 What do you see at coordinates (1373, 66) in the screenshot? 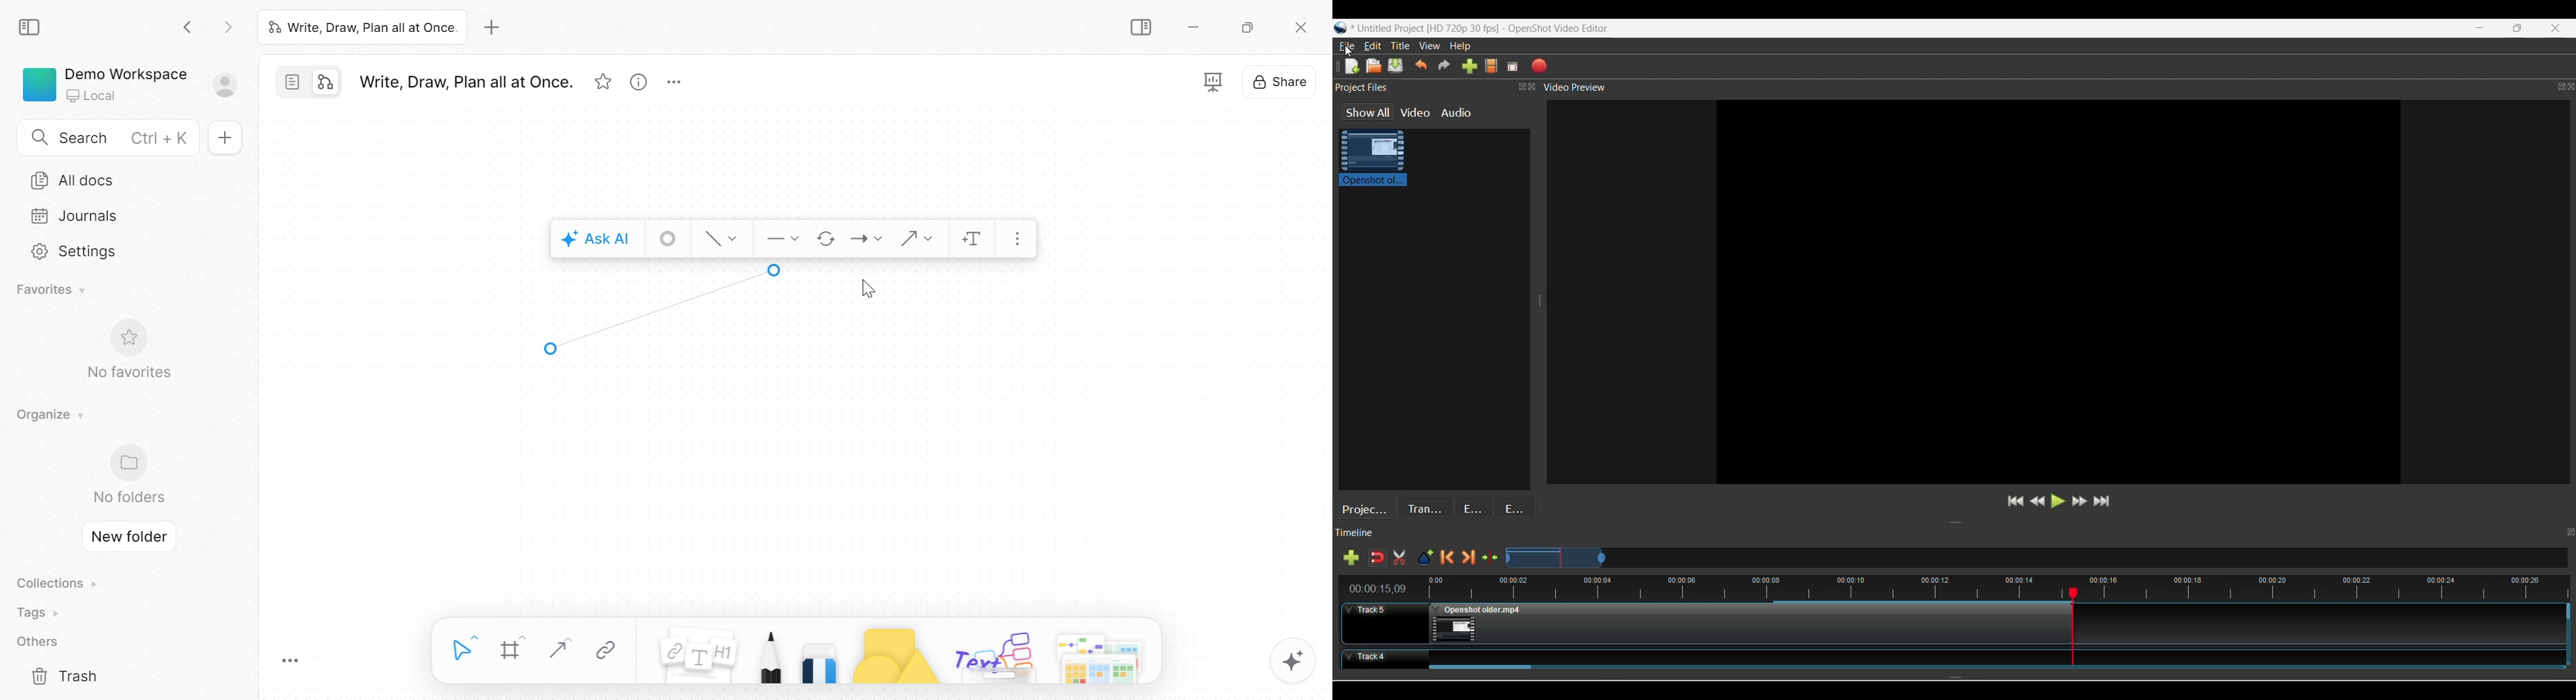
I see `Open file` at bounding box center [1373, 66].